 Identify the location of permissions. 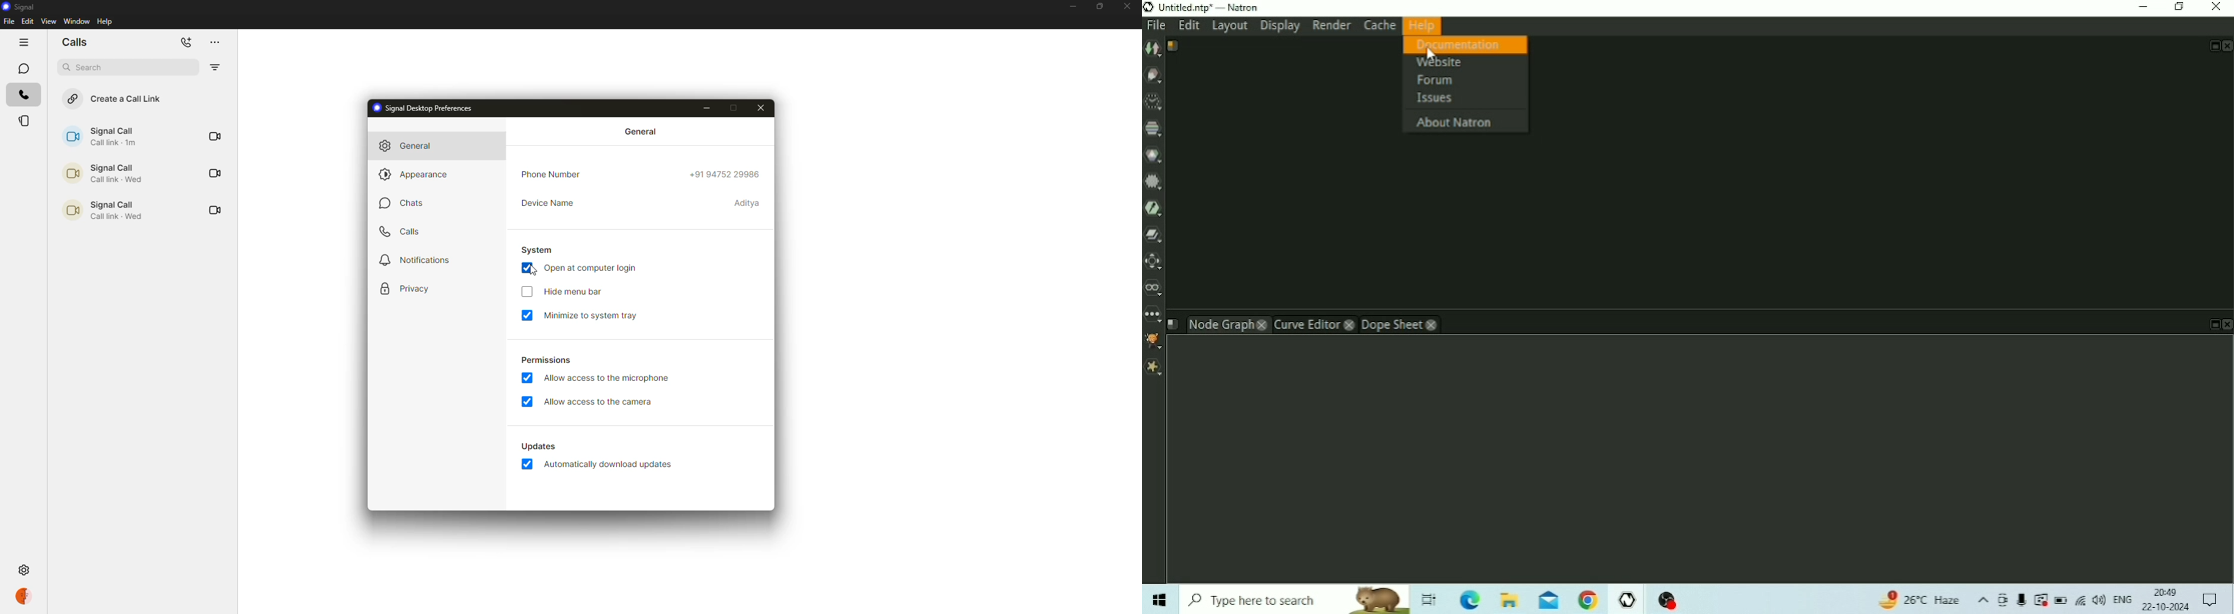
(545, 361).